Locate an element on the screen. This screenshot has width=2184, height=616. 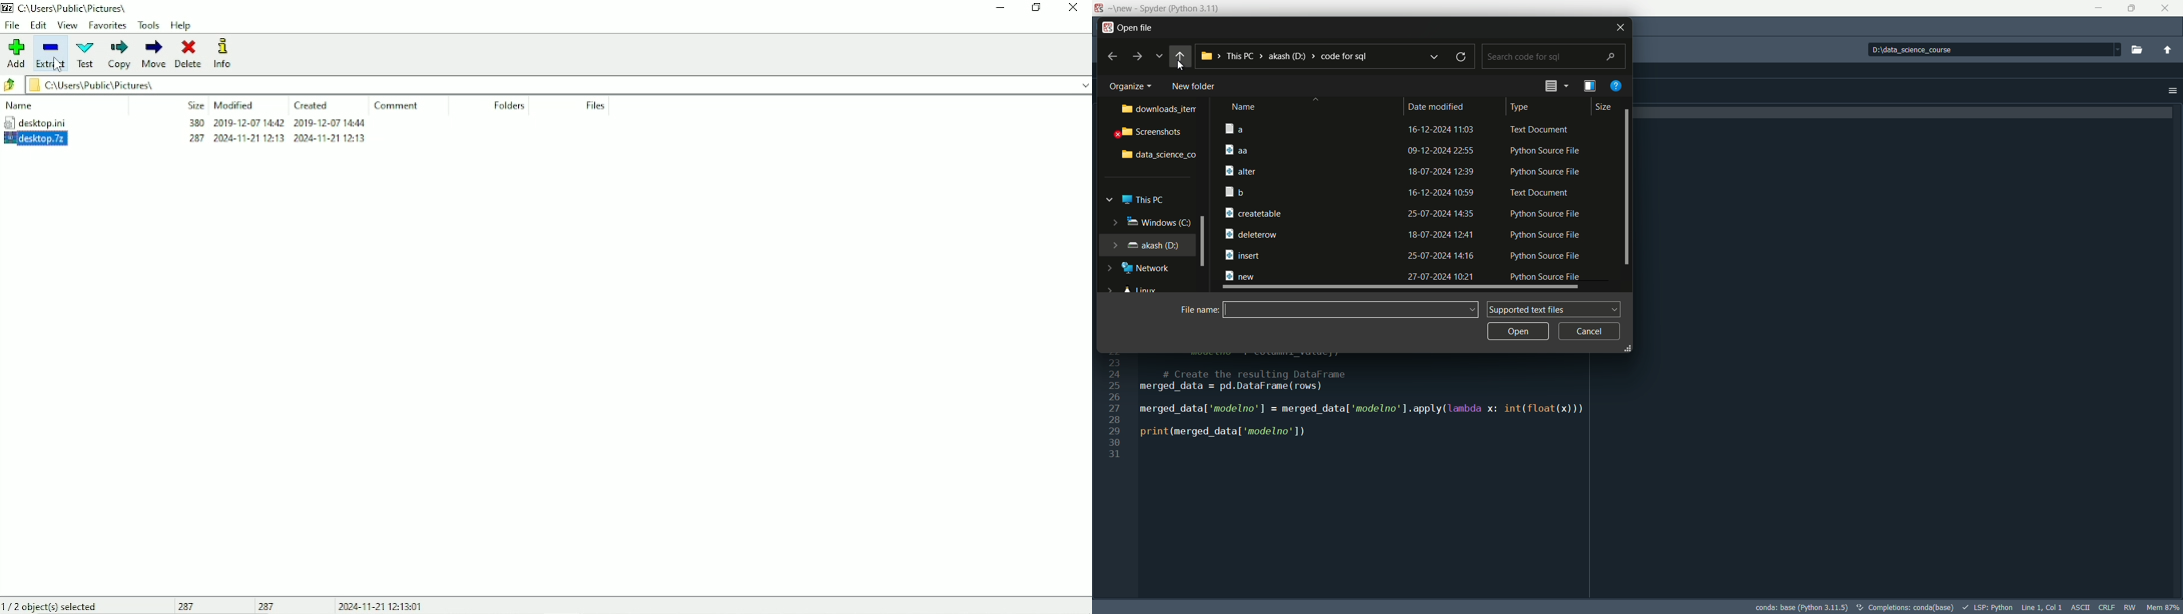
this pc is located at coordinates (1147, 200).